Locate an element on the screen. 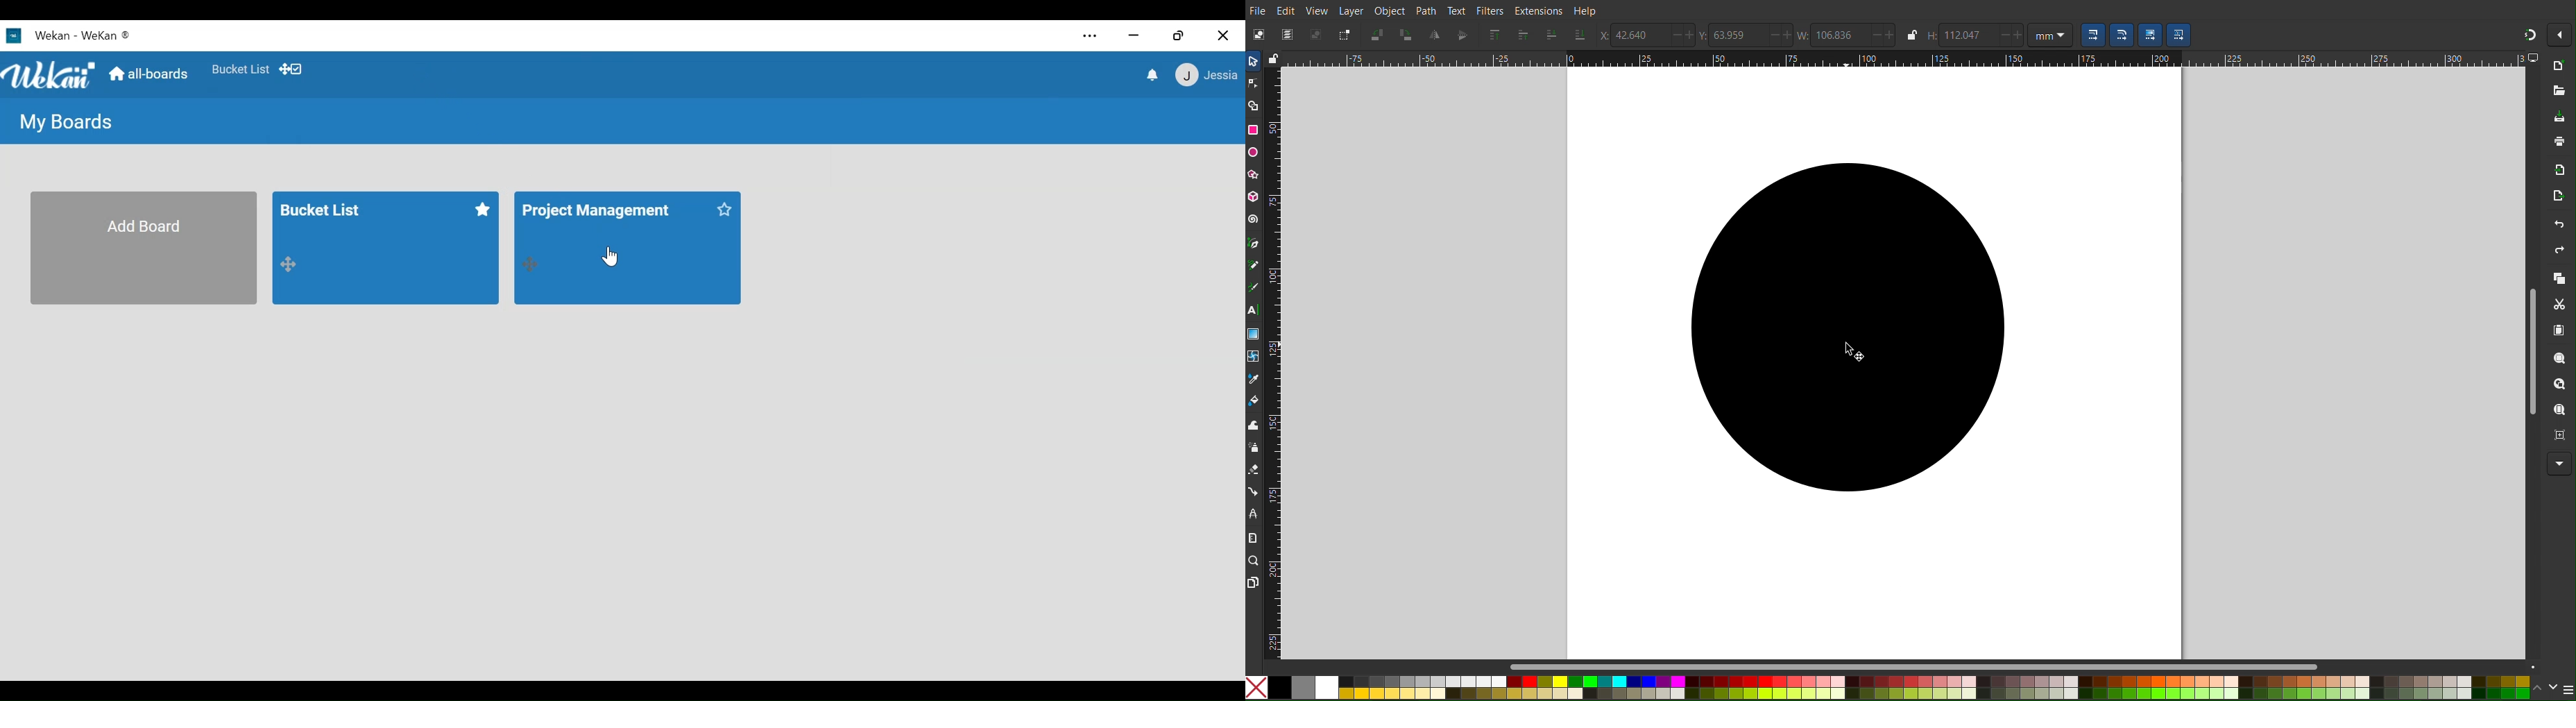 The width and height of the screenshot is (2576, 728). Zoom Selection is located at coordinates (2559, 360).